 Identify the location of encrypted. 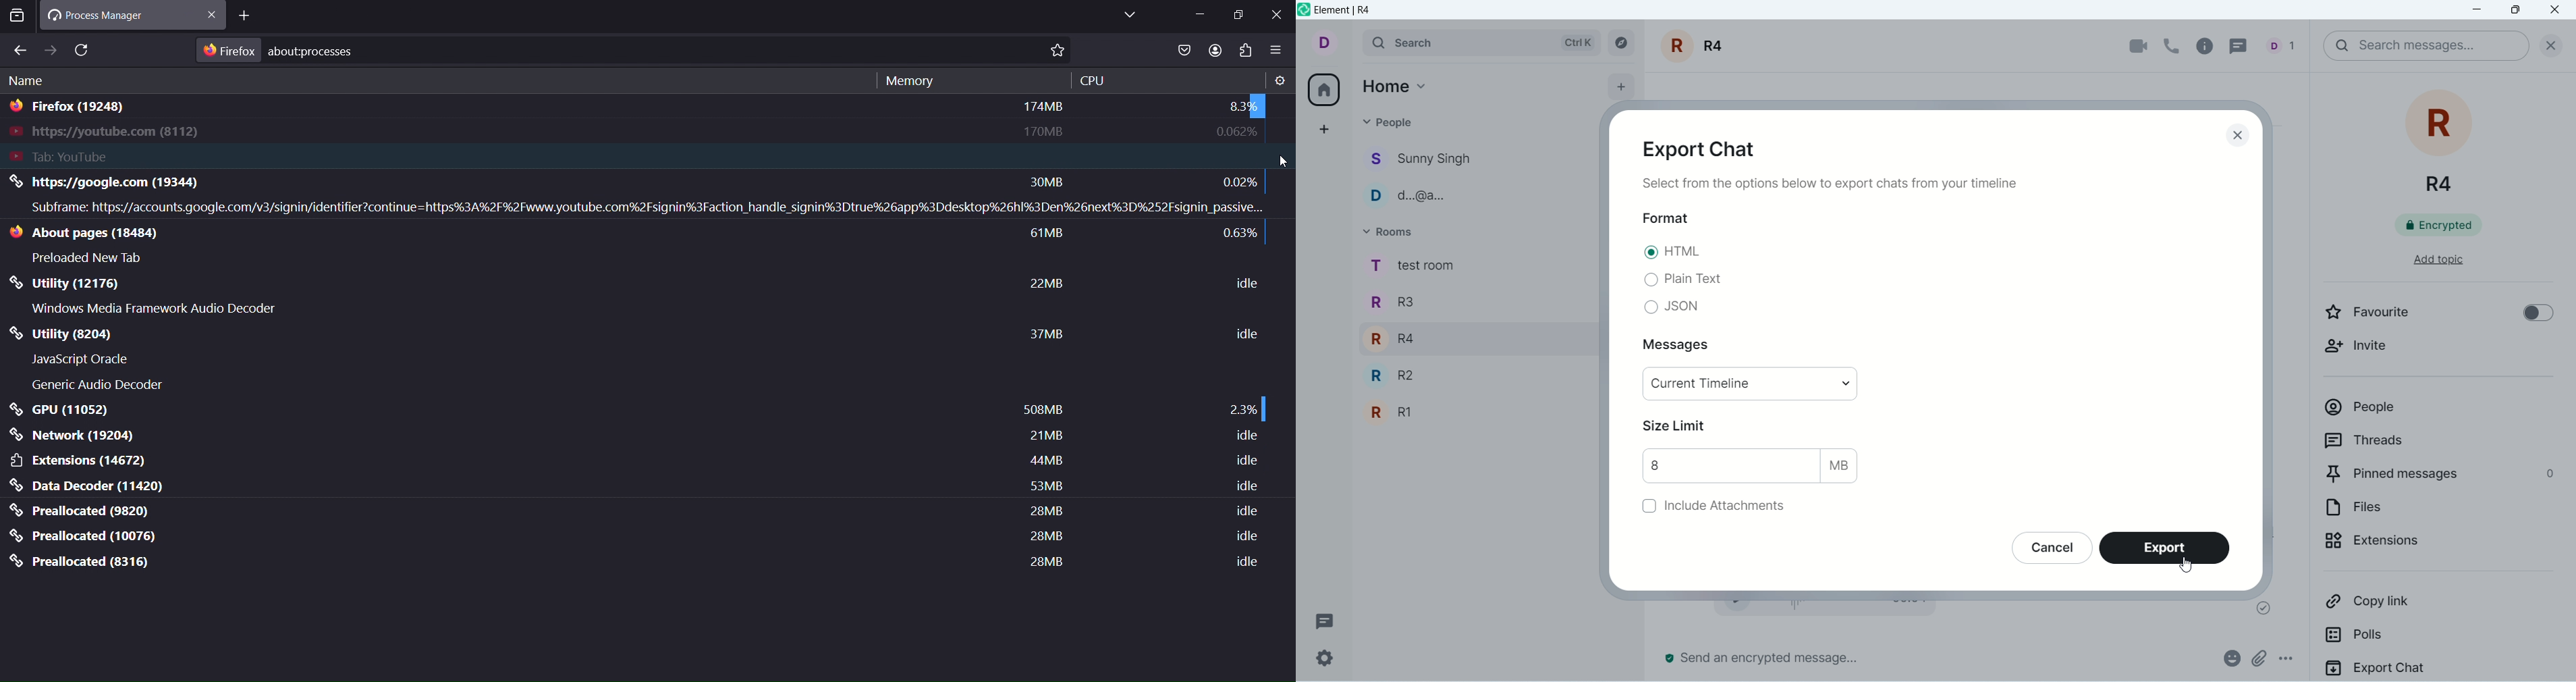
(2449, 225).